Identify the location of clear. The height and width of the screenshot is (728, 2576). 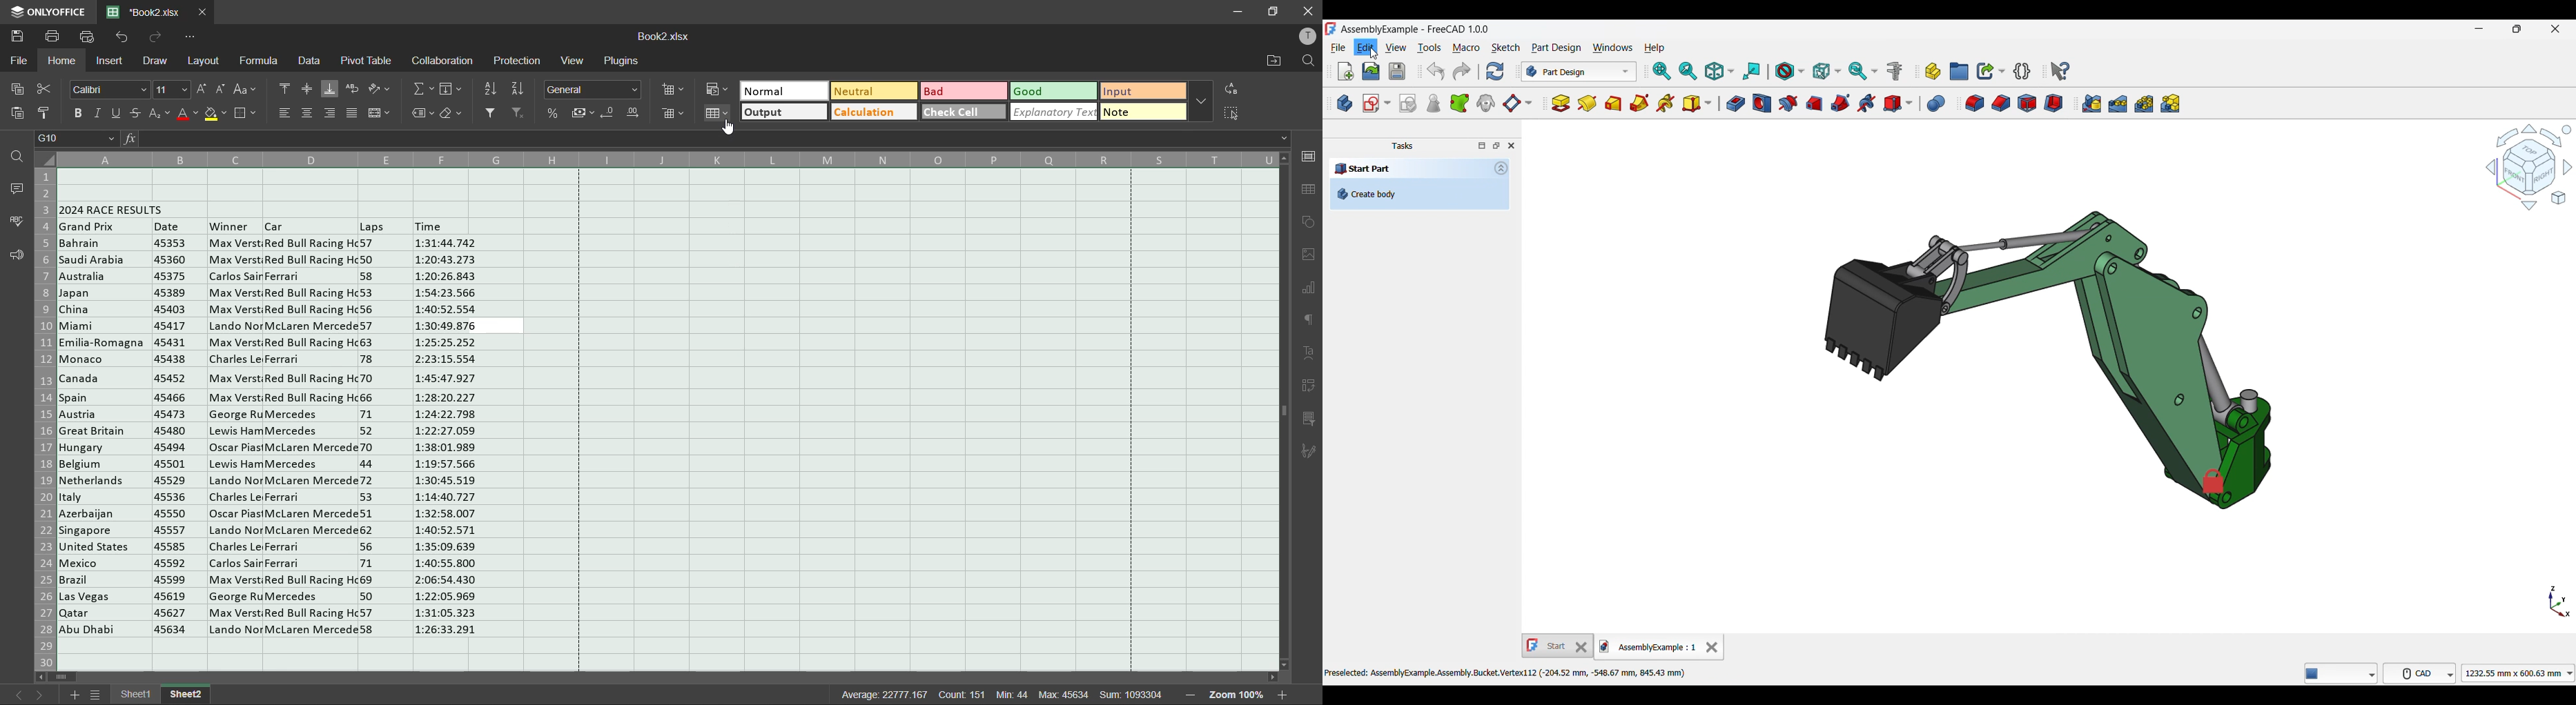
(453, 115).